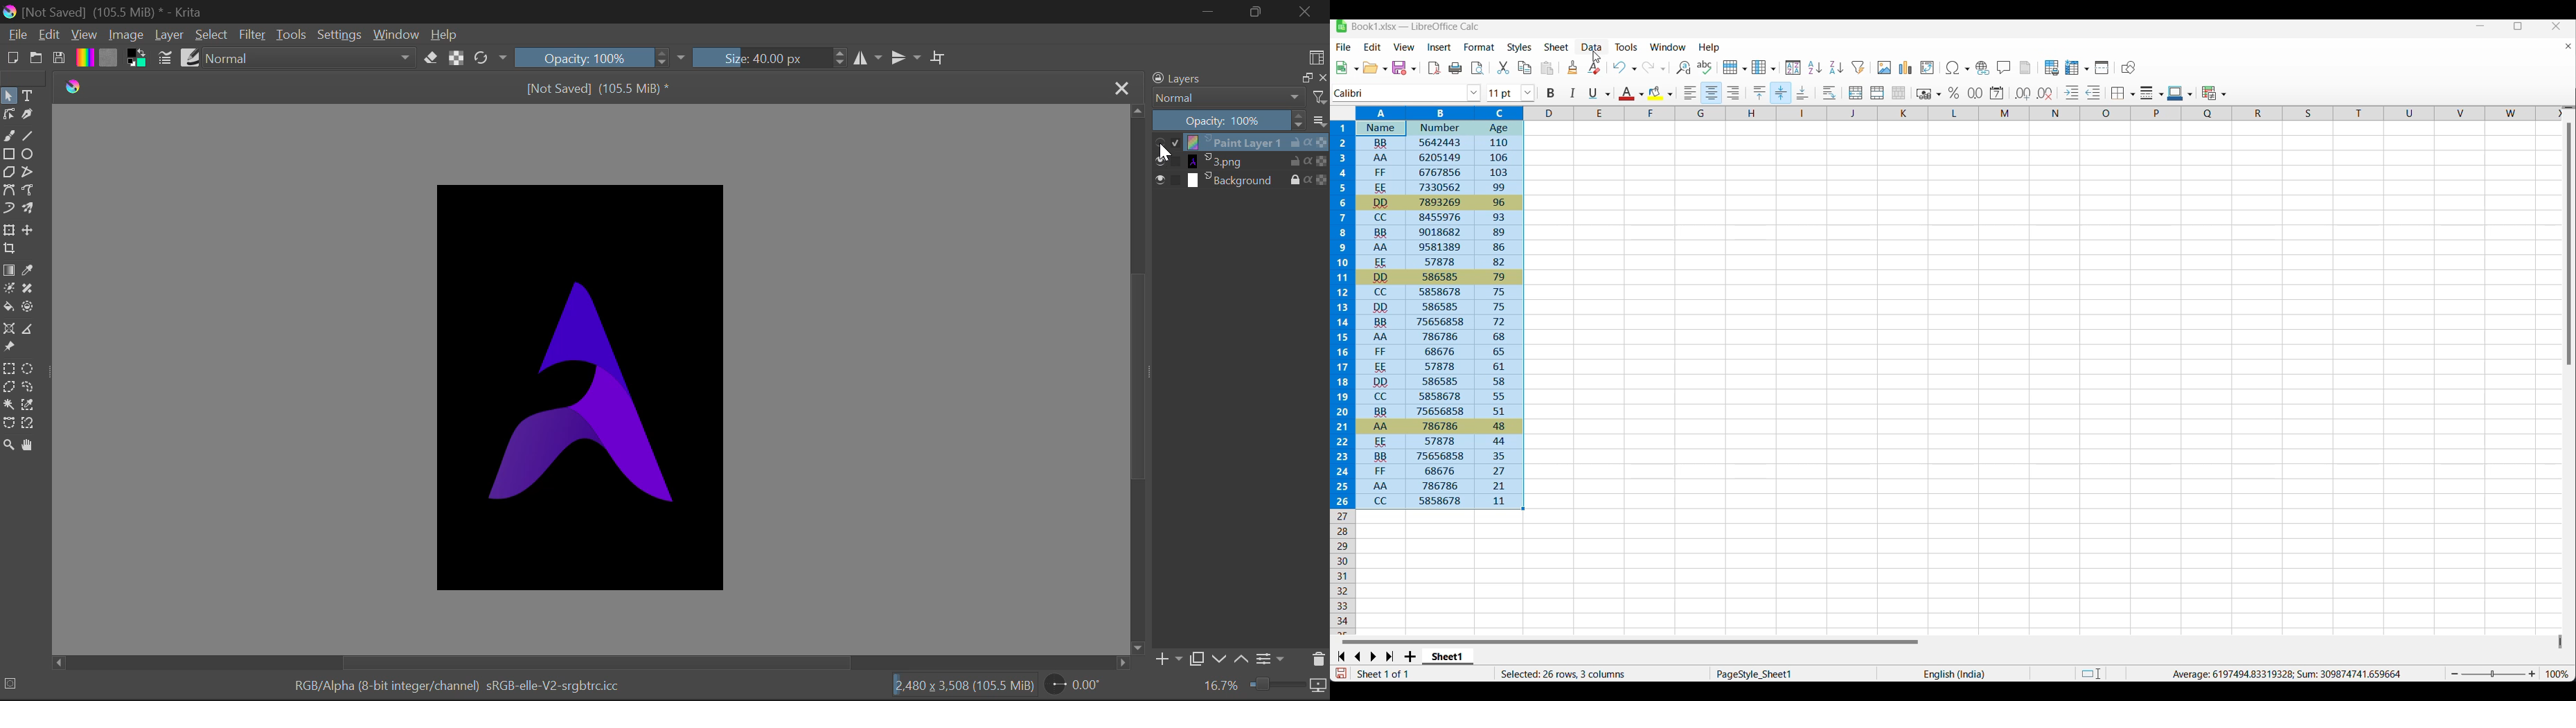 The image size is (2576, 728). I want to click on Split window, so click(2103, 68).